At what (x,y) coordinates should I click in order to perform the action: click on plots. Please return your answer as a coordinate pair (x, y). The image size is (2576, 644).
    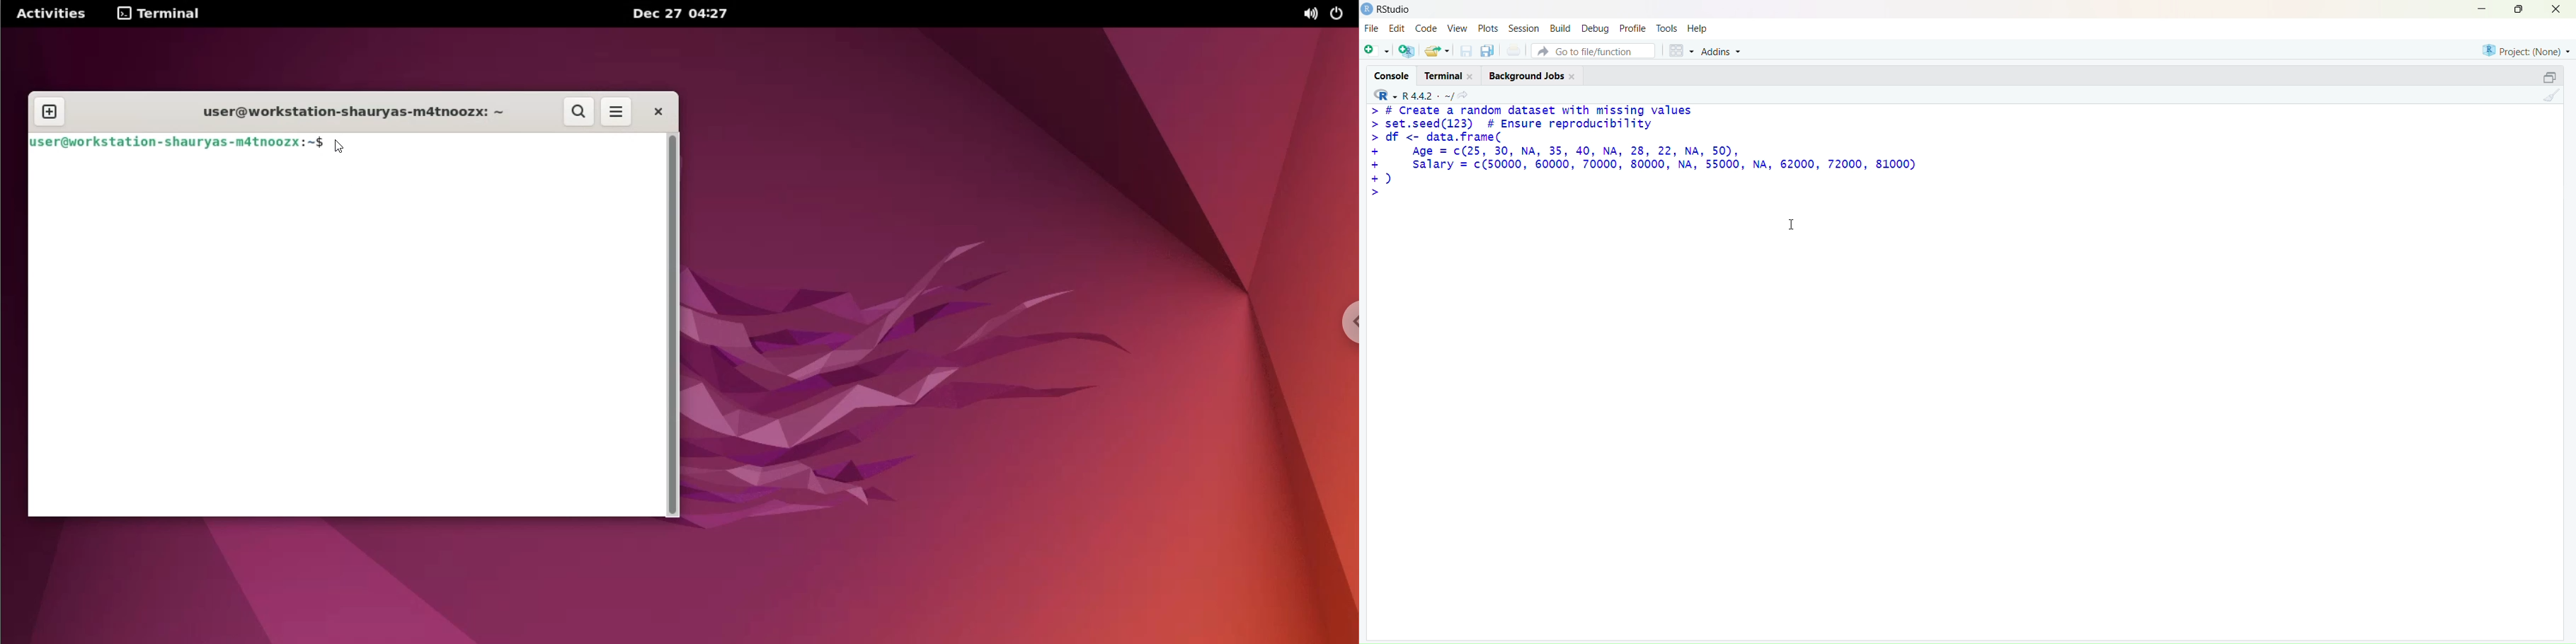
    Looking at the image, I should click on (1488, 27).